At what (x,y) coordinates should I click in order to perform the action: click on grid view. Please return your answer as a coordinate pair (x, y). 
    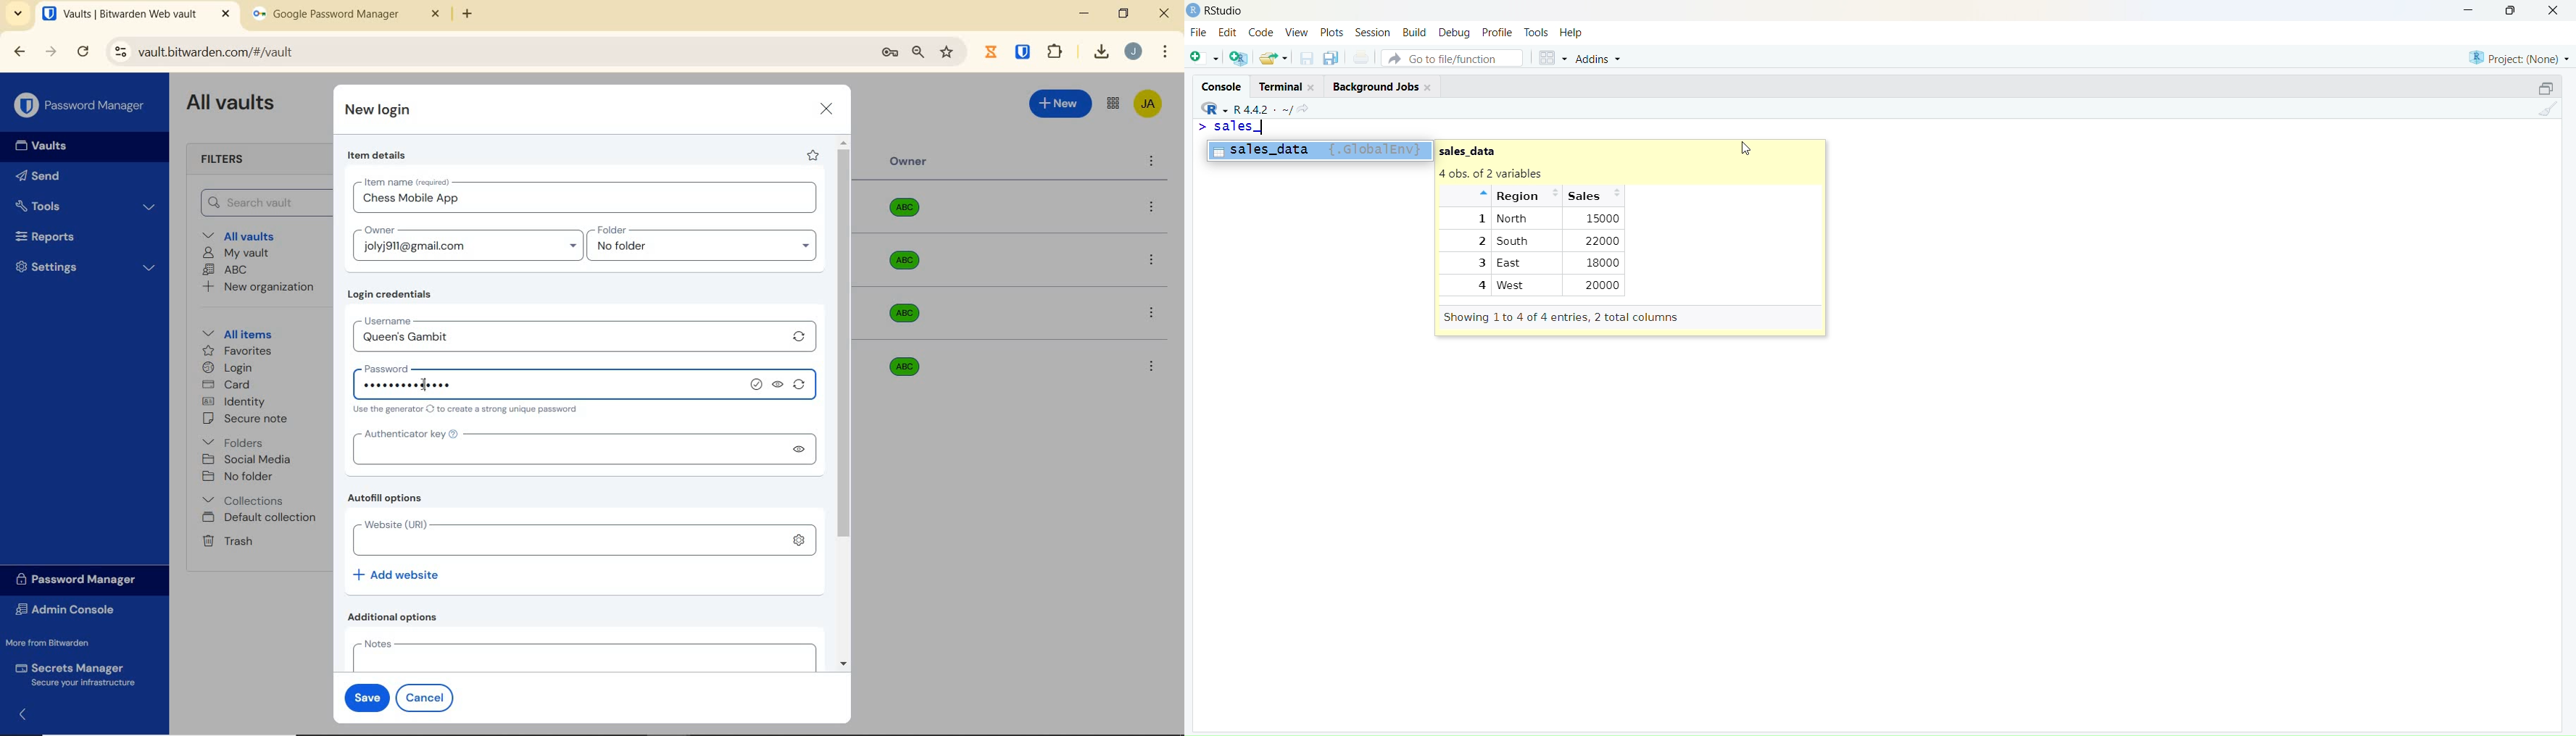
    Looking at the image, I should click on (1550, 60).